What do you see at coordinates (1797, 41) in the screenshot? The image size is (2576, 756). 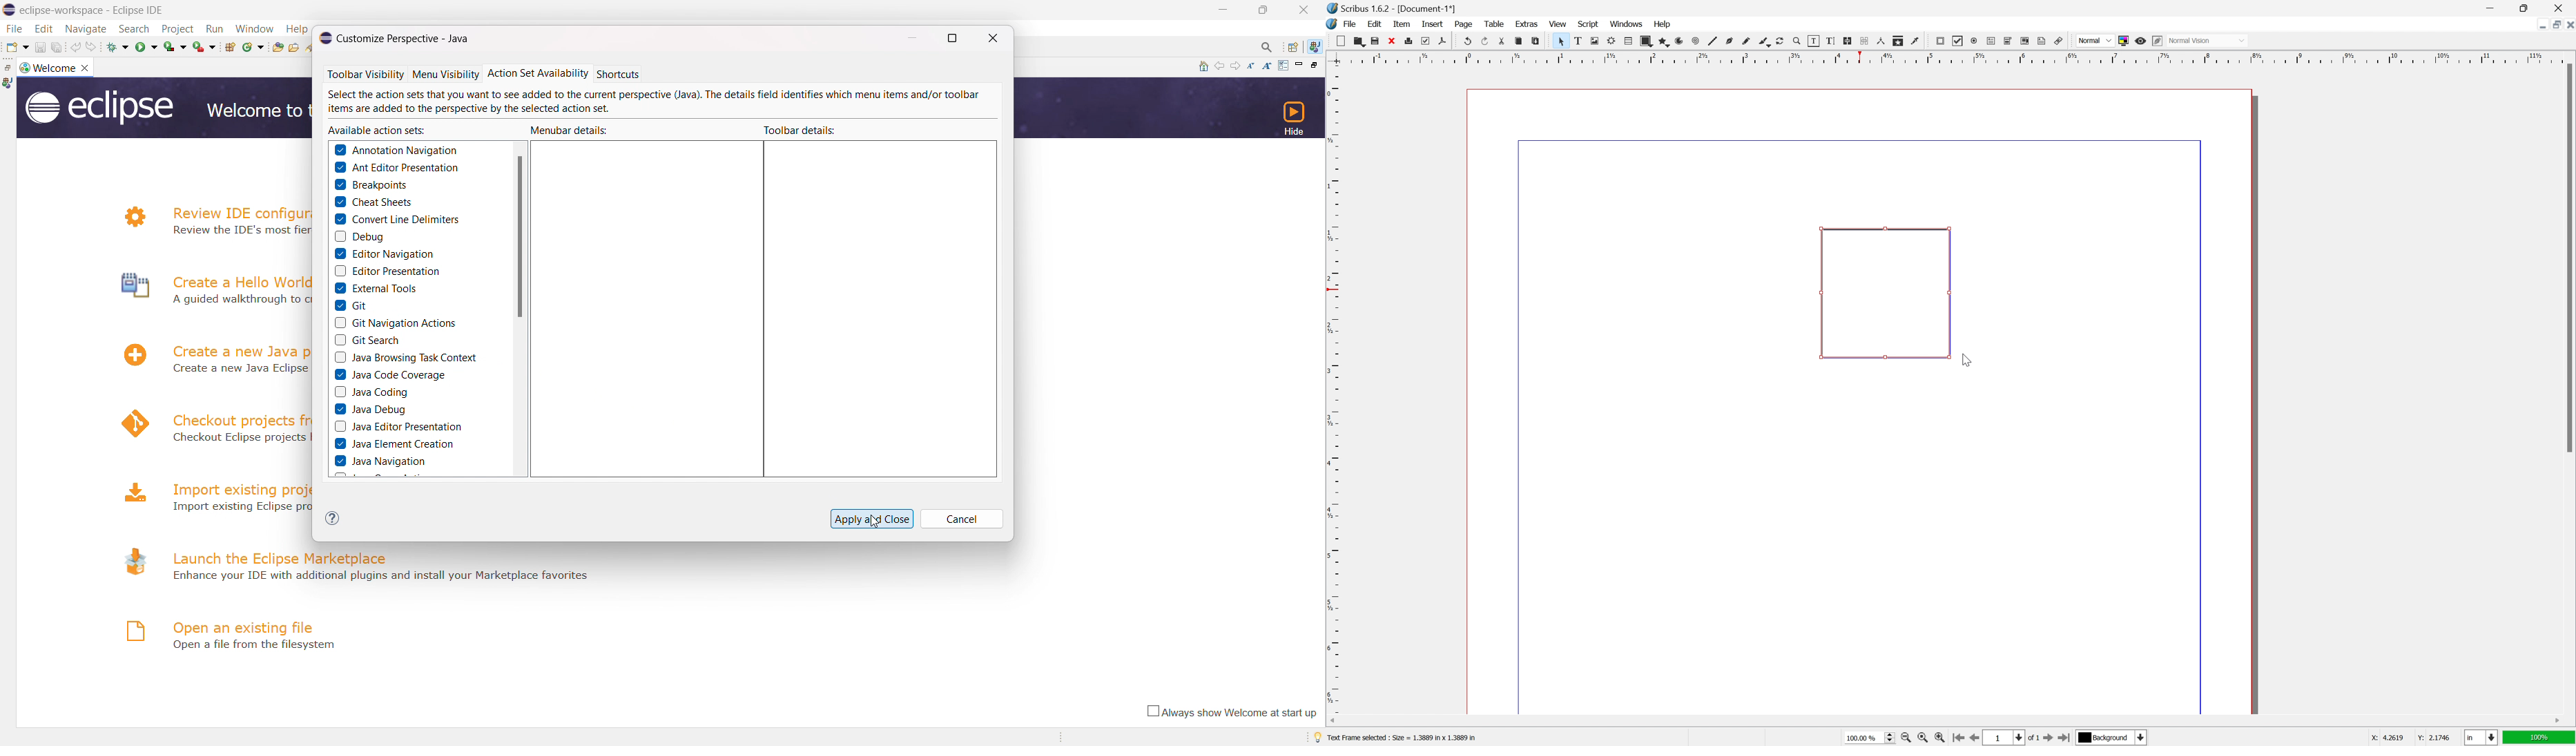 I see `zoom in or zoom out` at bounding box center [1797, 41].